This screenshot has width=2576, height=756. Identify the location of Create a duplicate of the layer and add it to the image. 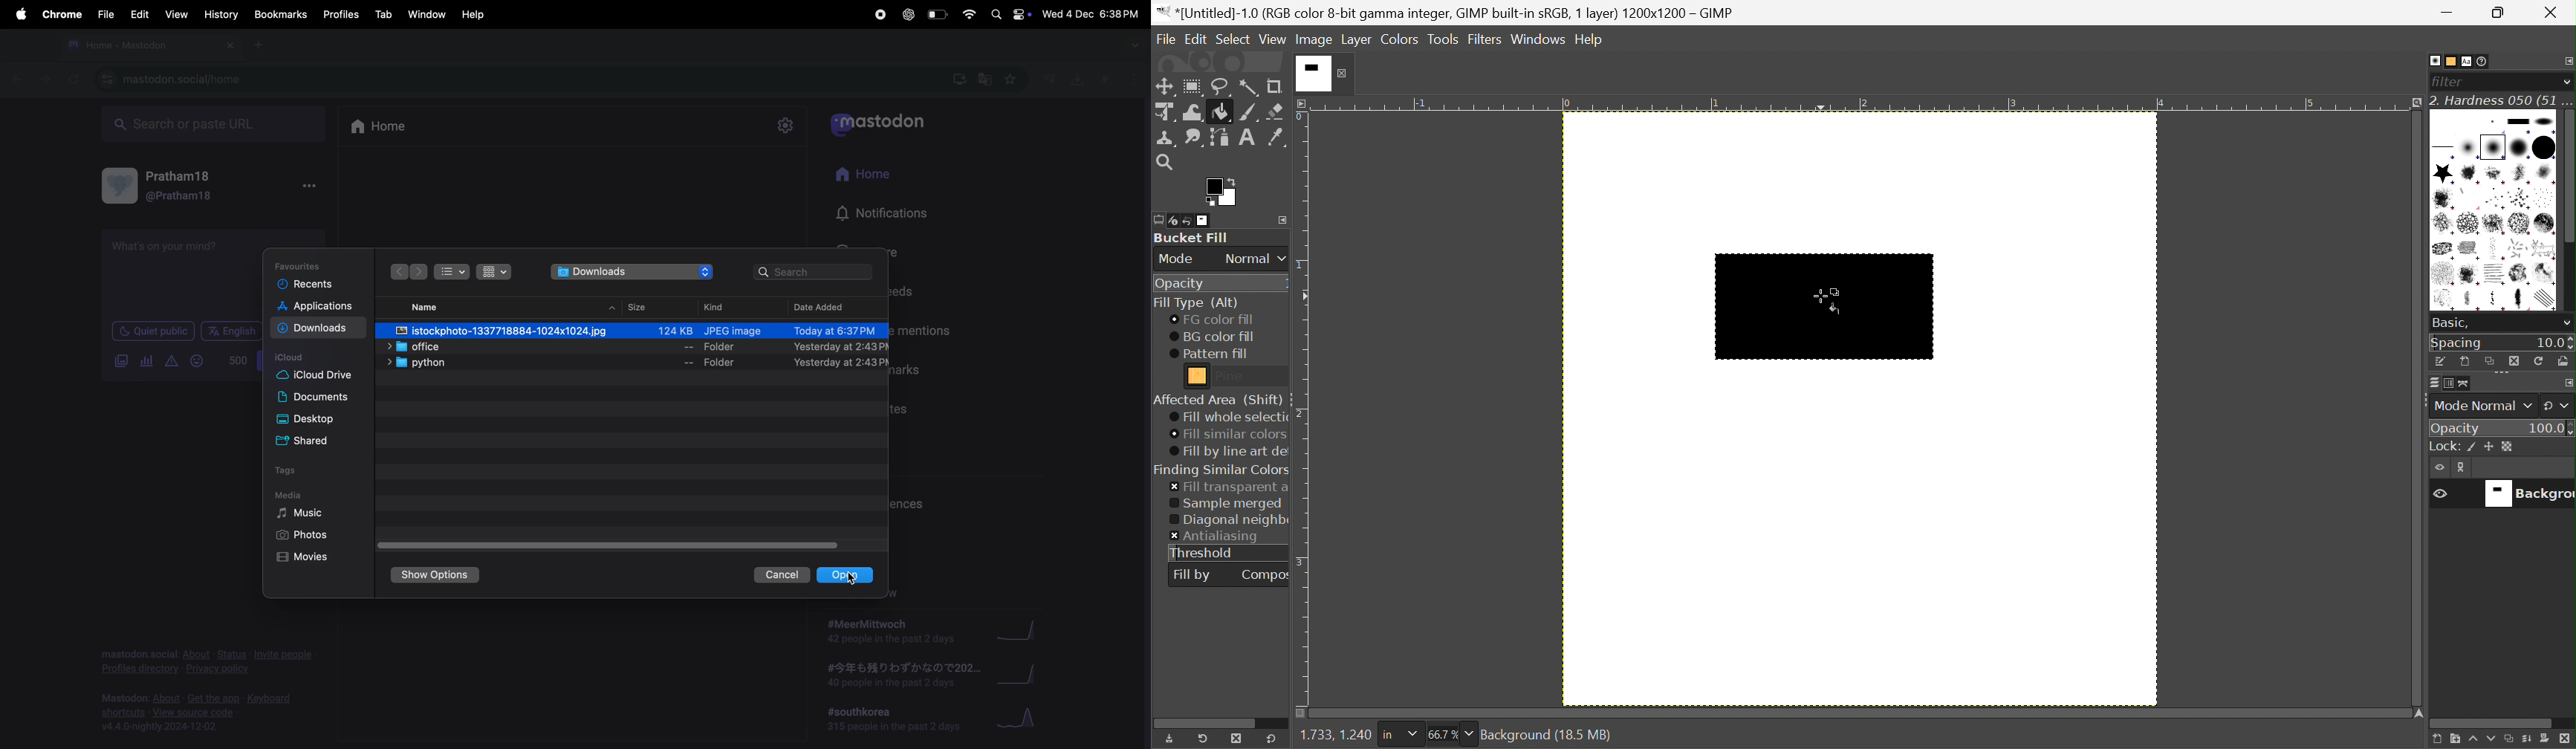
(2509, 740).